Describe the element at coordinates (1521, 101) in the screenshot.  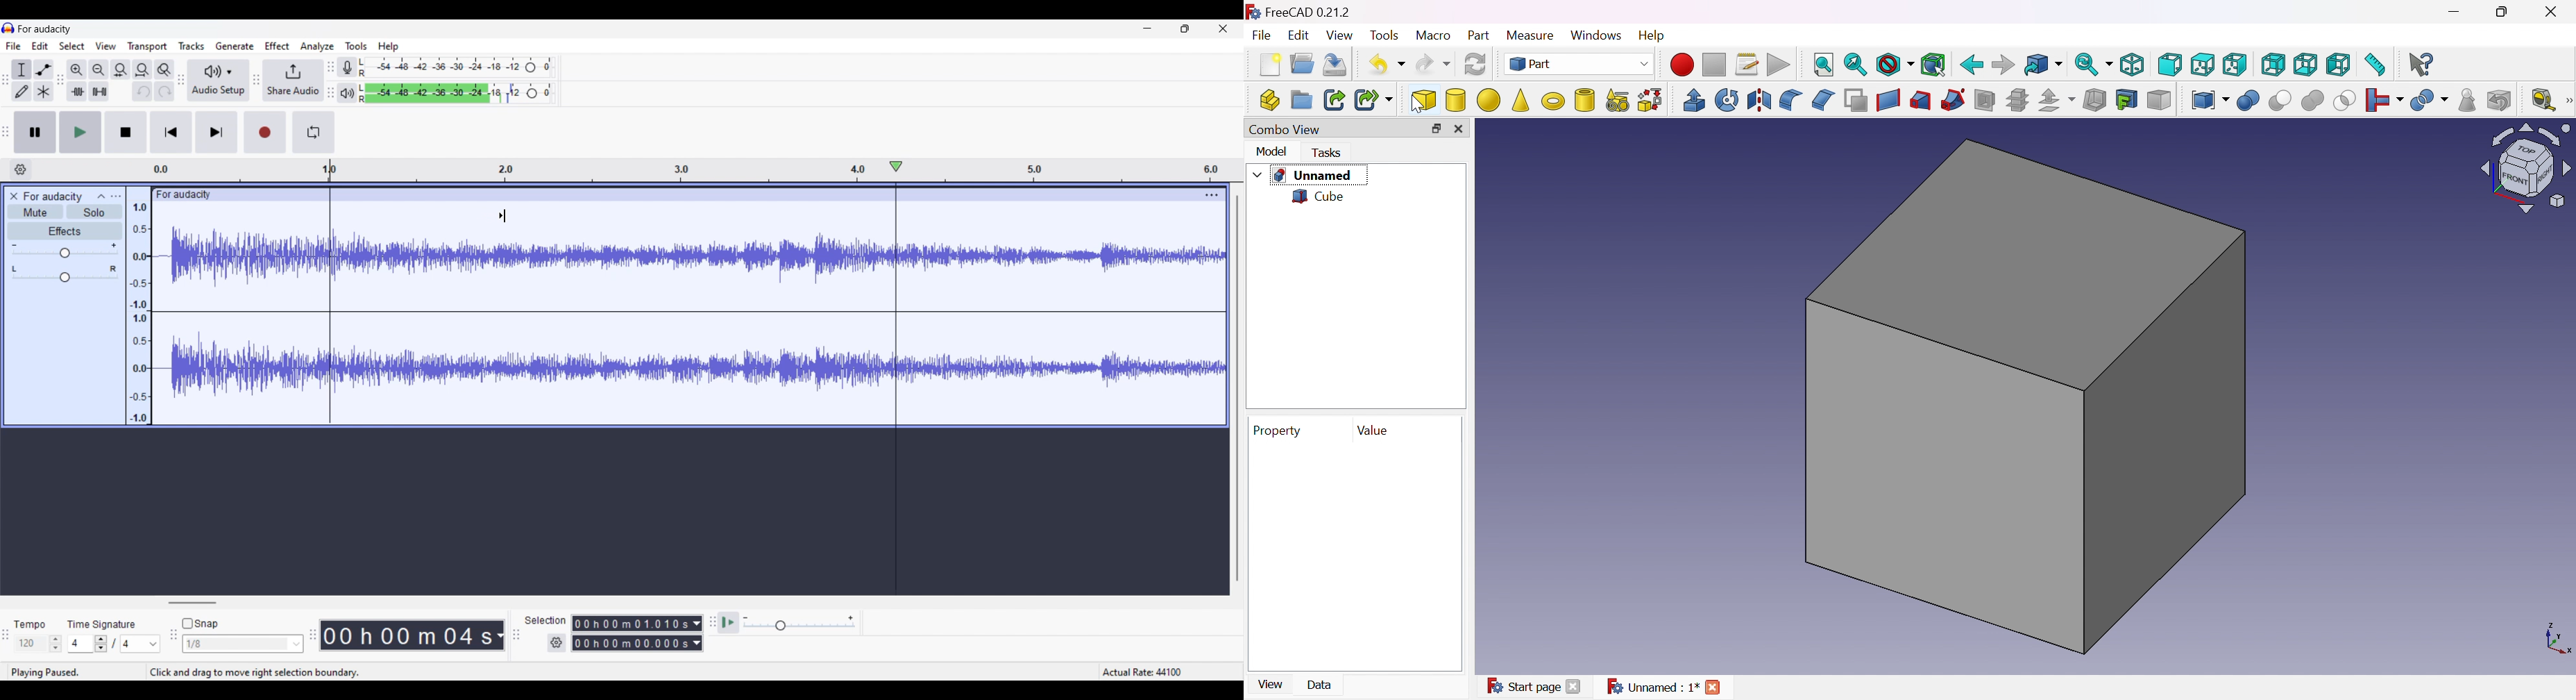
I see `Cone` at that location.